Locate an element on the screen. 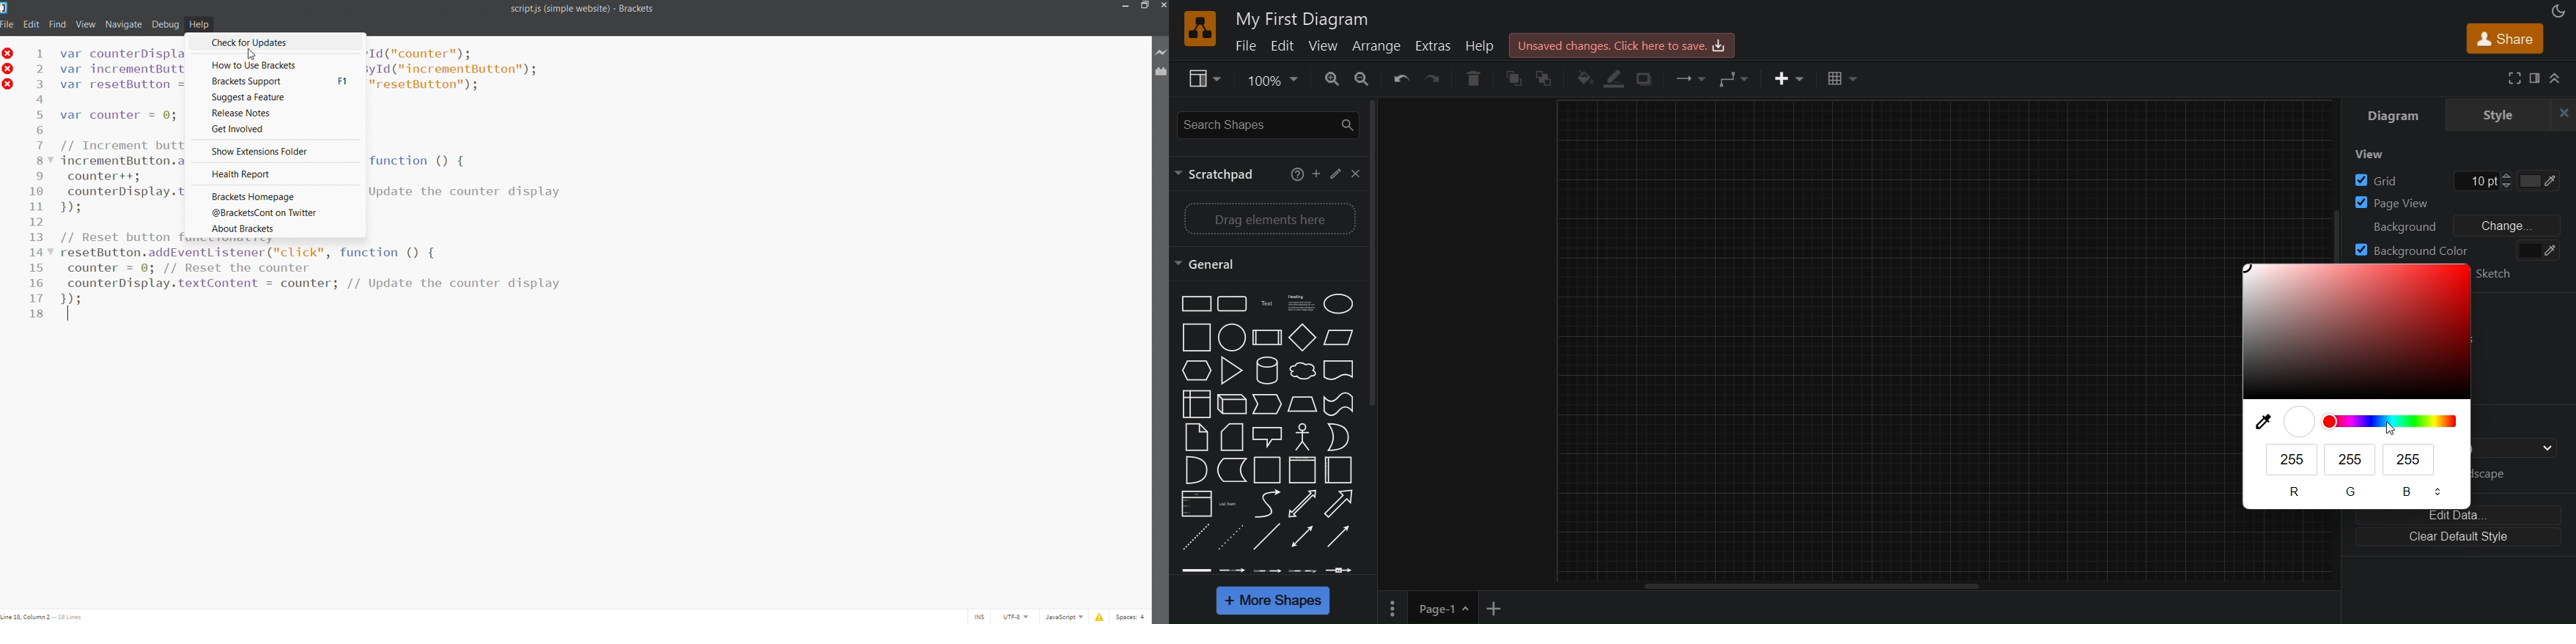 The width and height of the screenshot is (2576, 644). edit data is located at coordinates (2464, 519).